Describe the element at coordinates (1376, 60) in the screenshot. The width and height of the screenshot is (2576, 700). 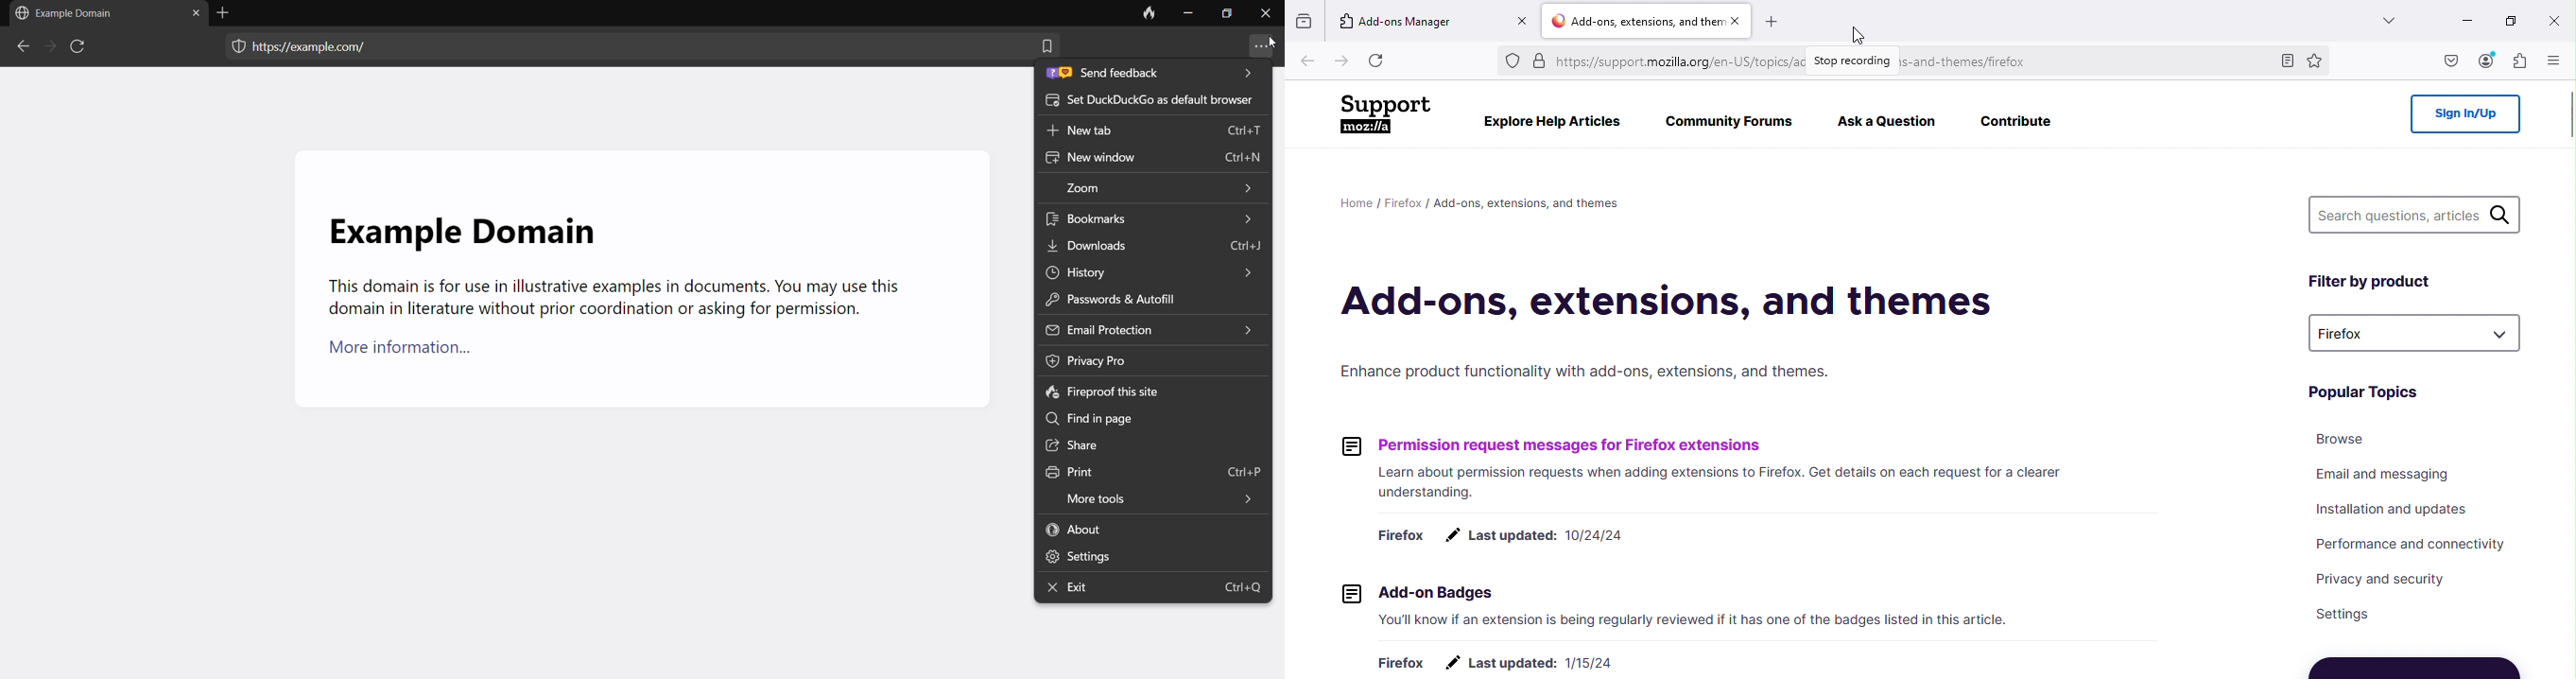
I see `Reload current page` at that location.